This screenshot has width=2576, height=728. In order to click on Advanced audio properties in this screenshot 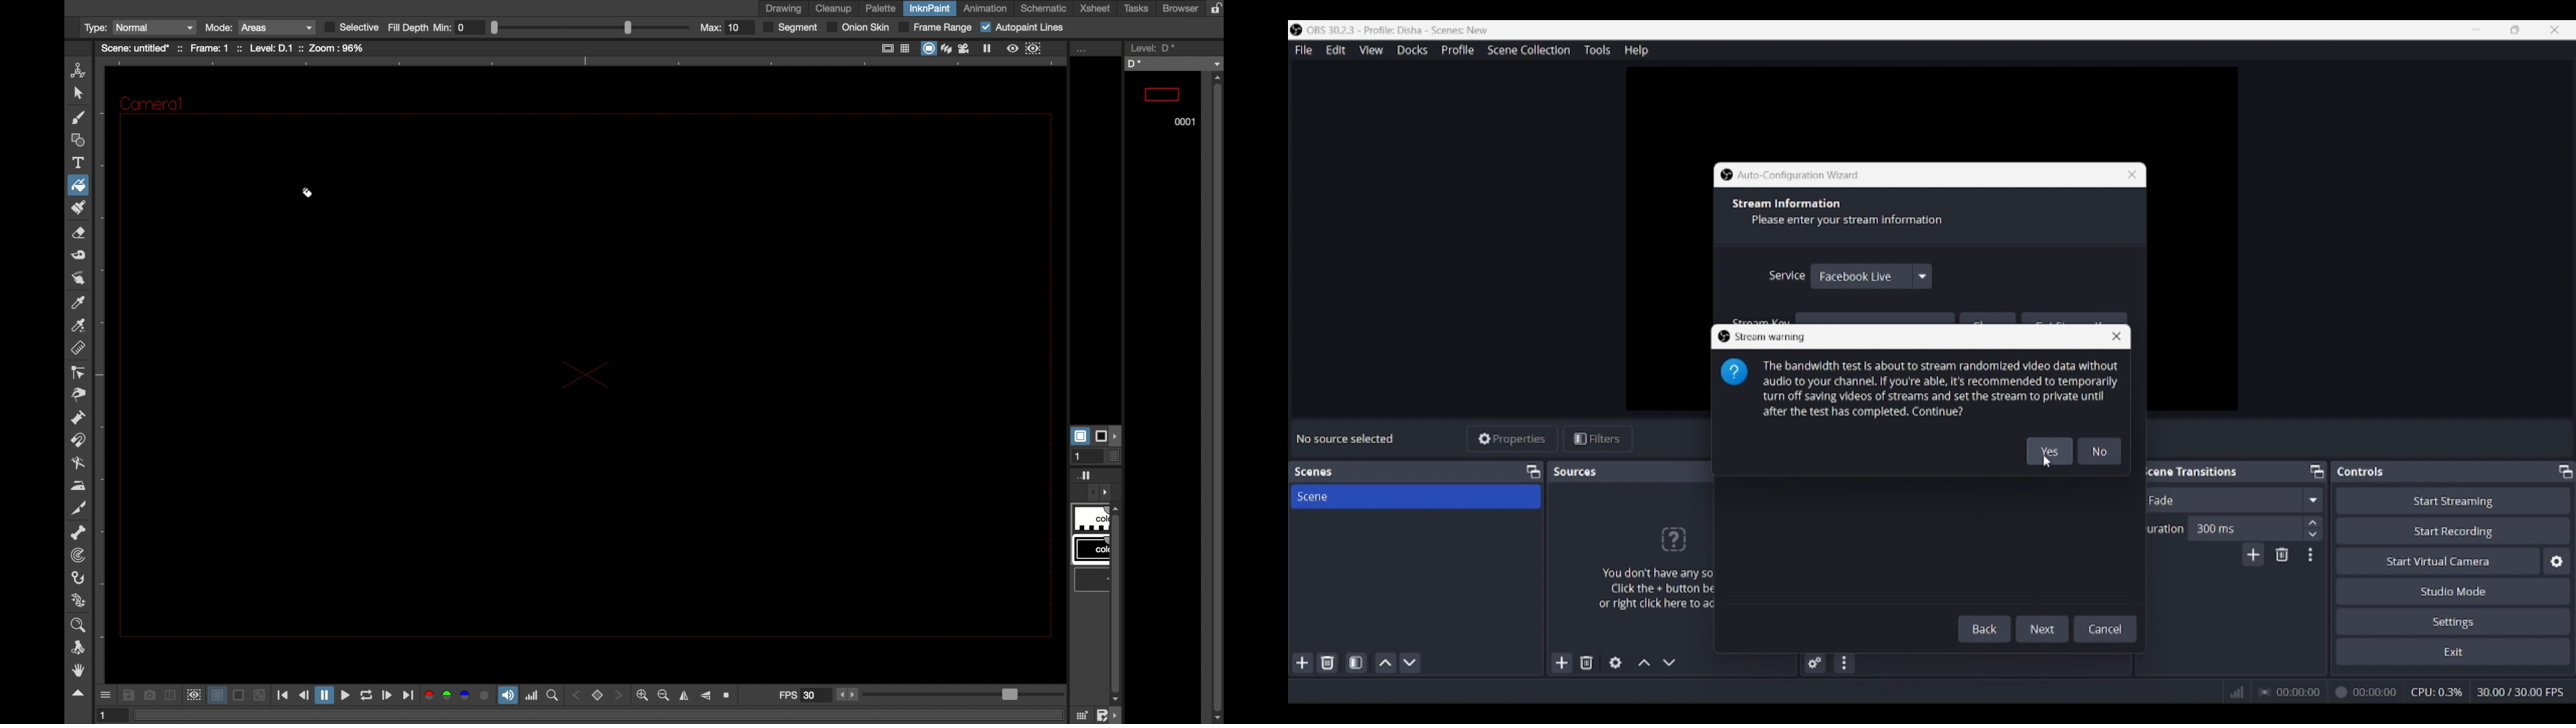, I will do `click(1815, 663)`.